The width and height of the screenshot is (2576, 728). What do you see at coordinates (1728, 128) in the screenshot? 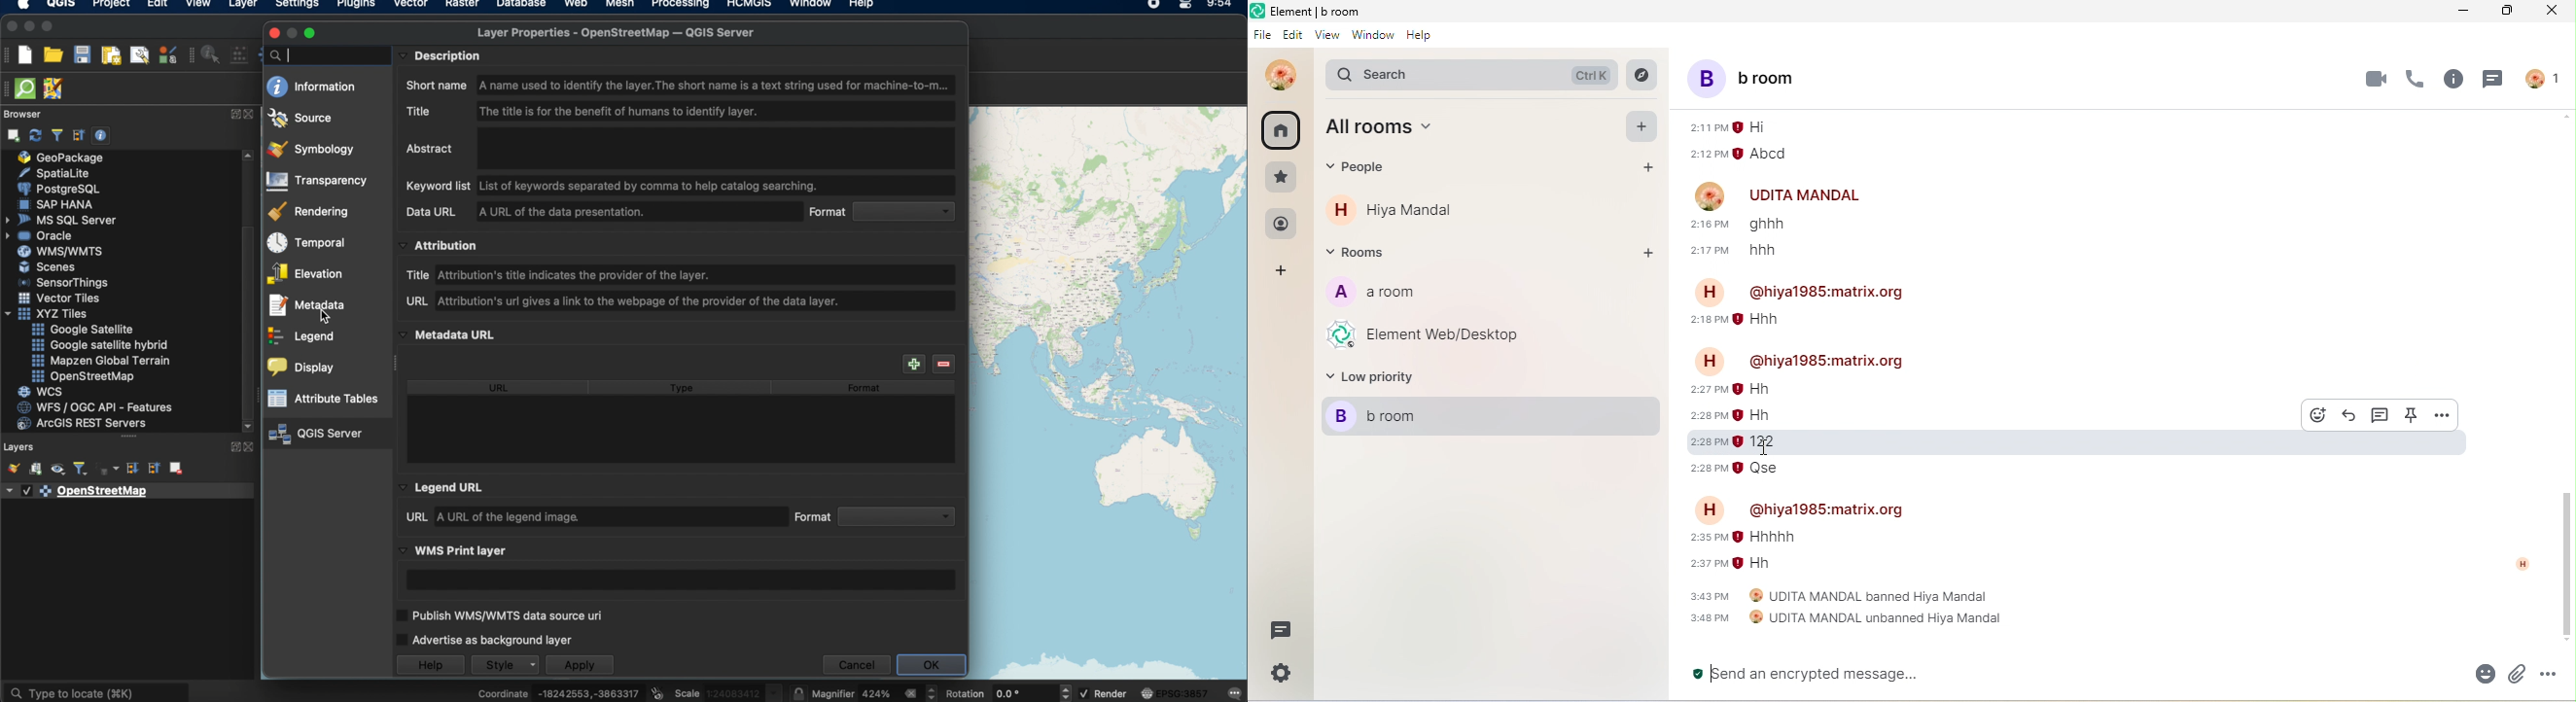
I see `2:11 pm Hi` at bounding box center [1728, 128].